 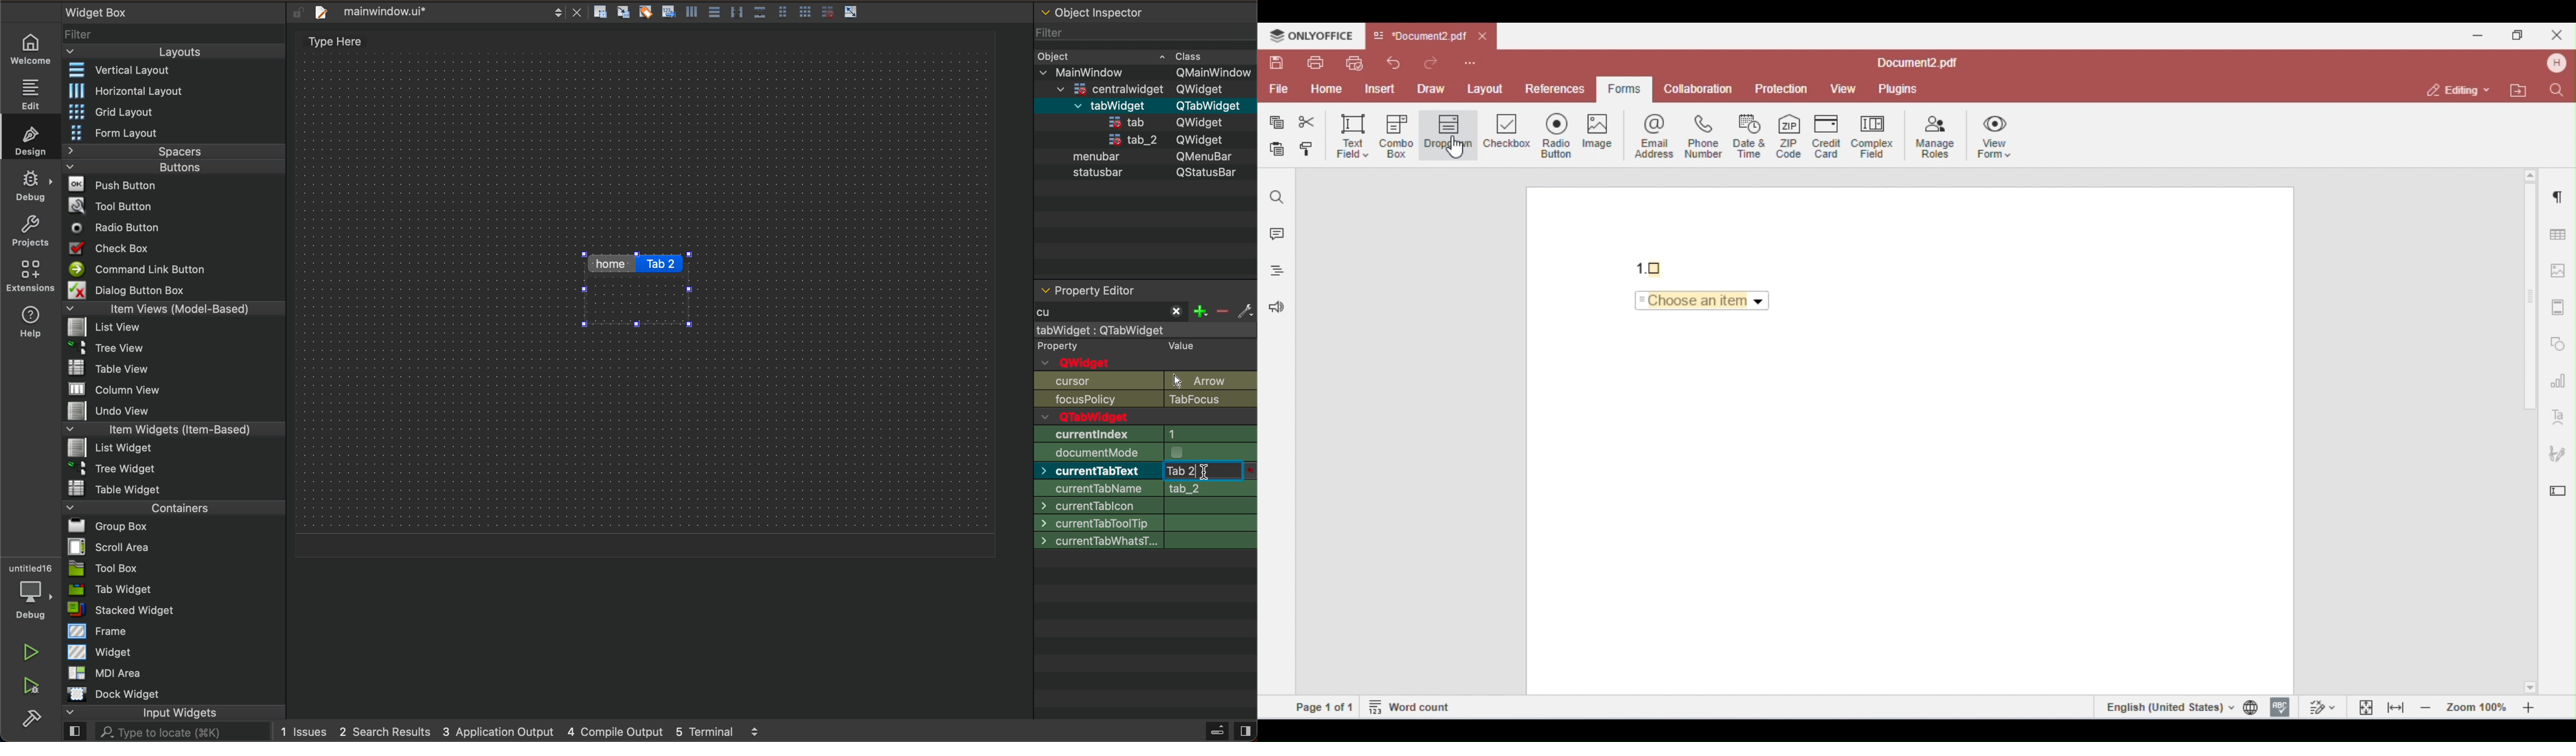 What do you see at coordinates (105, 328) in the screenshot?
I see ` list View` at bounding box center [105, 328].